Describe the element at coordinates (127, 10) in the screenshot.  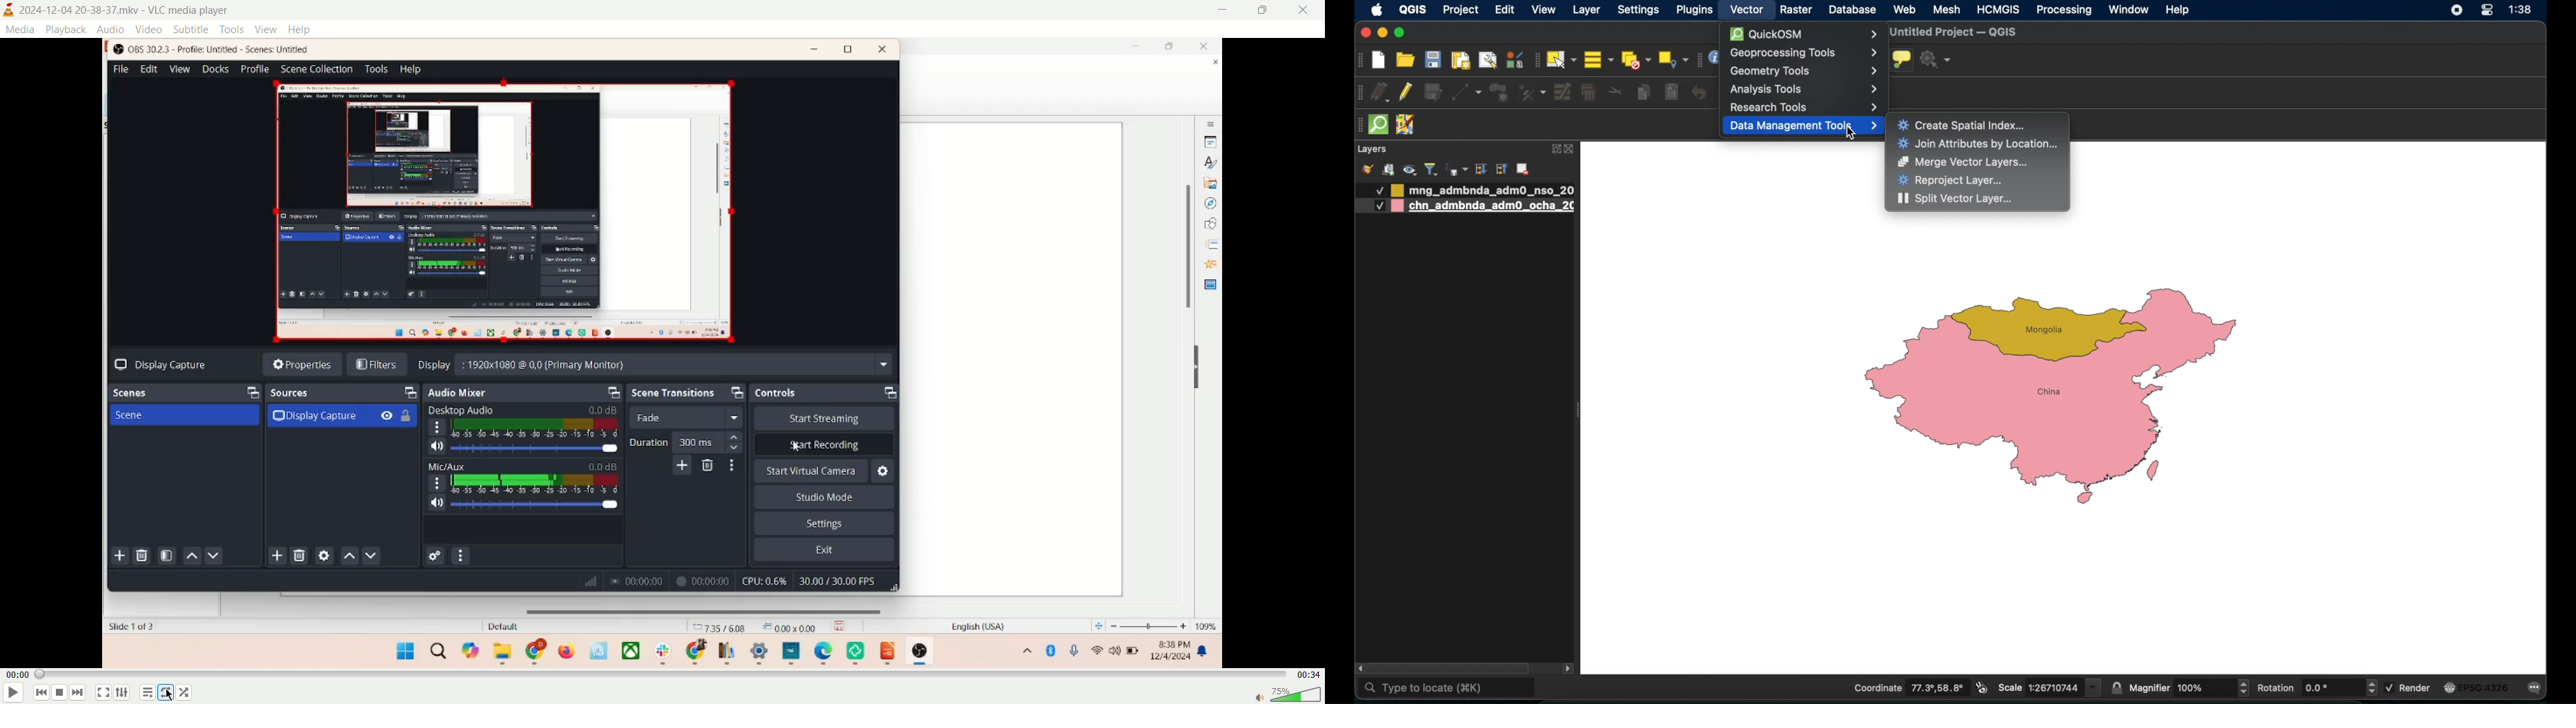
I see `2024-12-04 20-38-37.mkv - VLC media player` at that location.